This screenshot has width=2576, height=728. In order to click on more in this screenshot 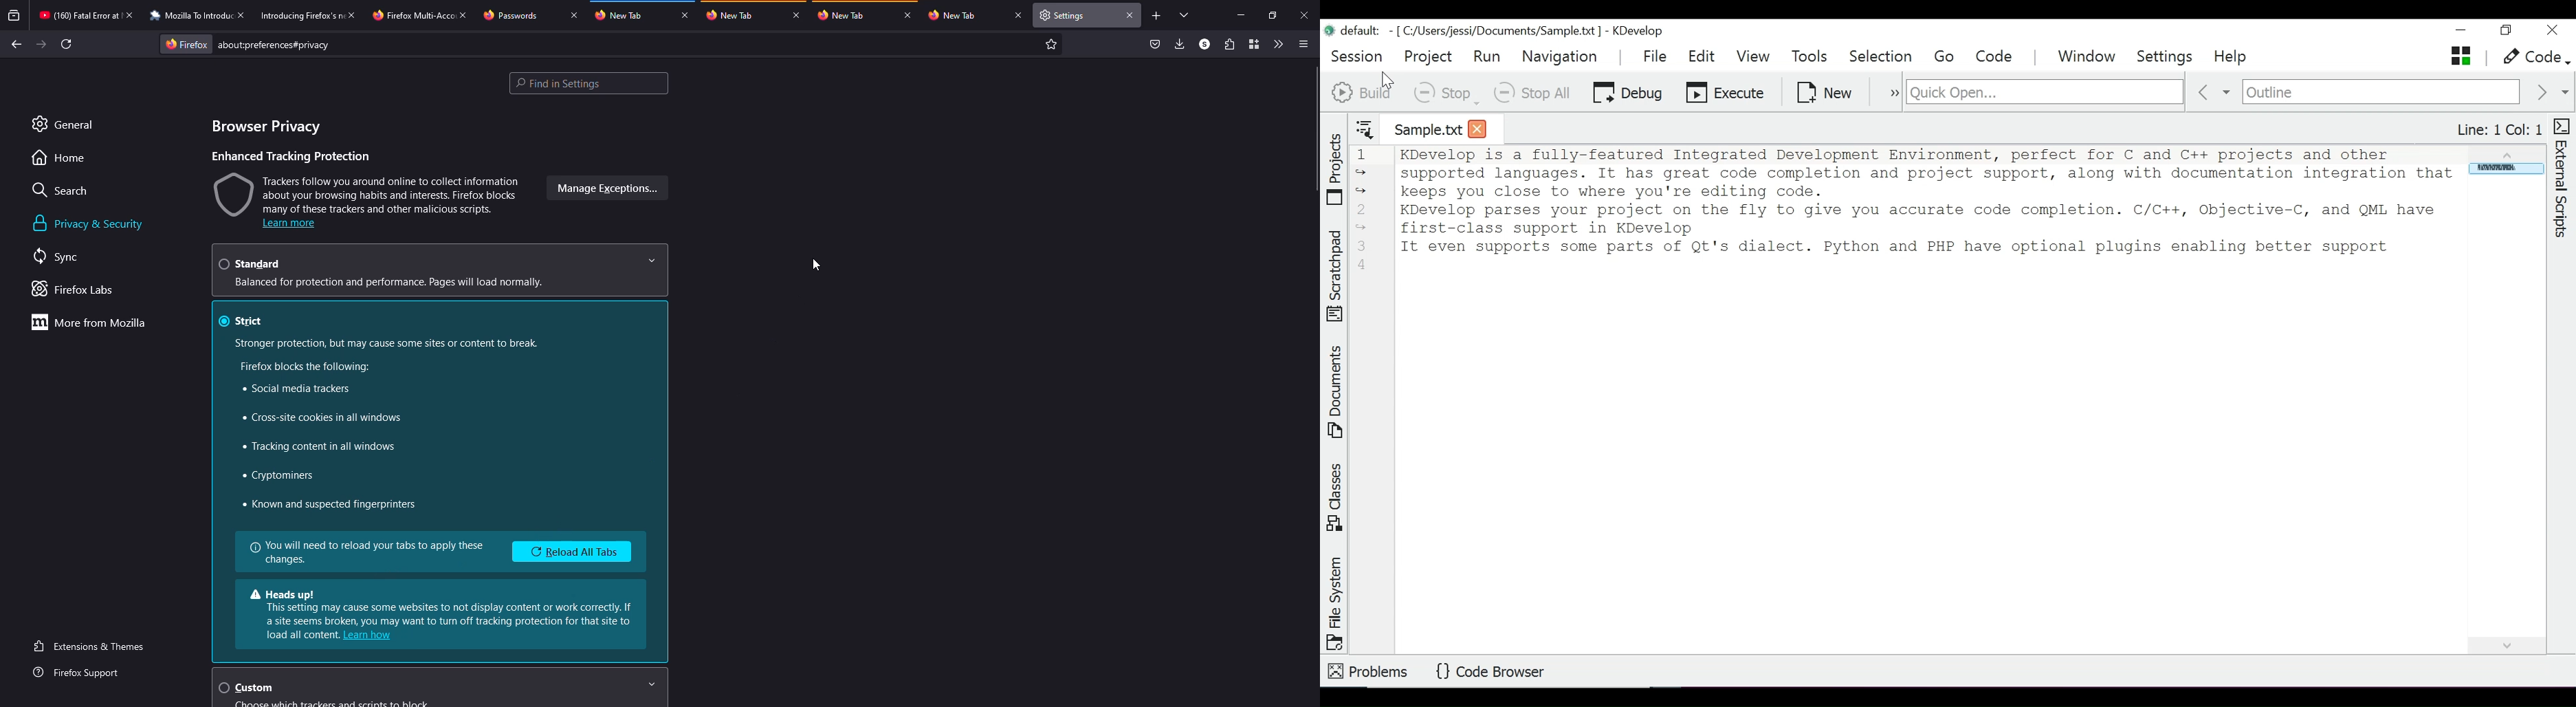, I will do `click(93, 322)`.